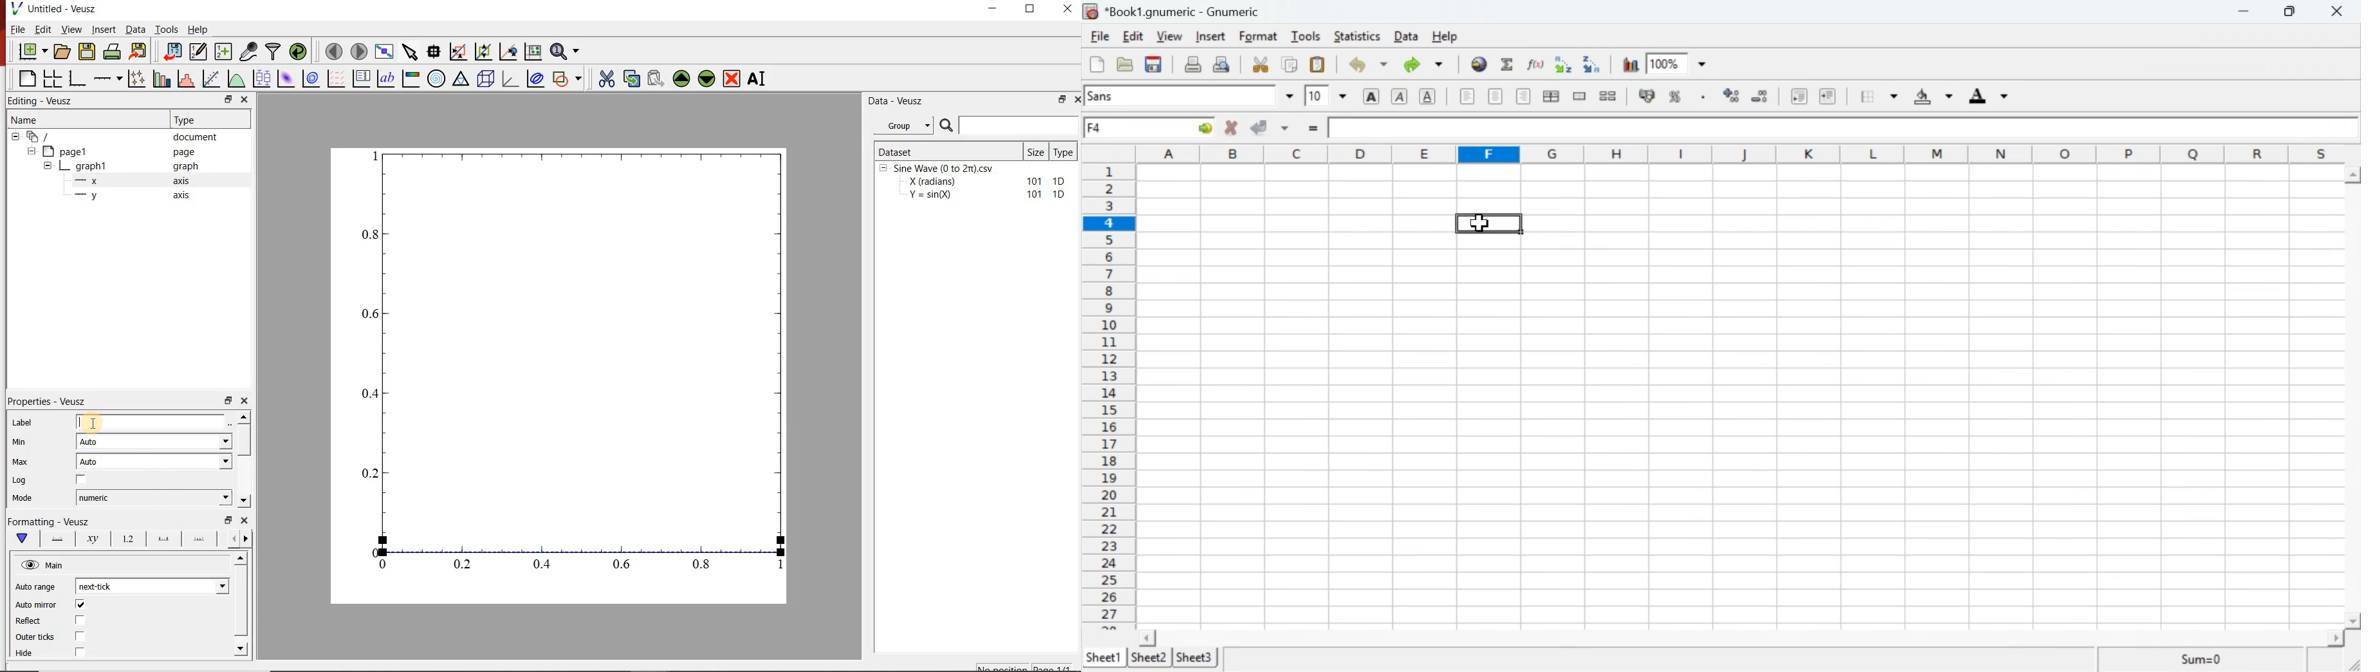 This screenshot has width=2380, height=672. I want to click on remove, so click(732, 79).